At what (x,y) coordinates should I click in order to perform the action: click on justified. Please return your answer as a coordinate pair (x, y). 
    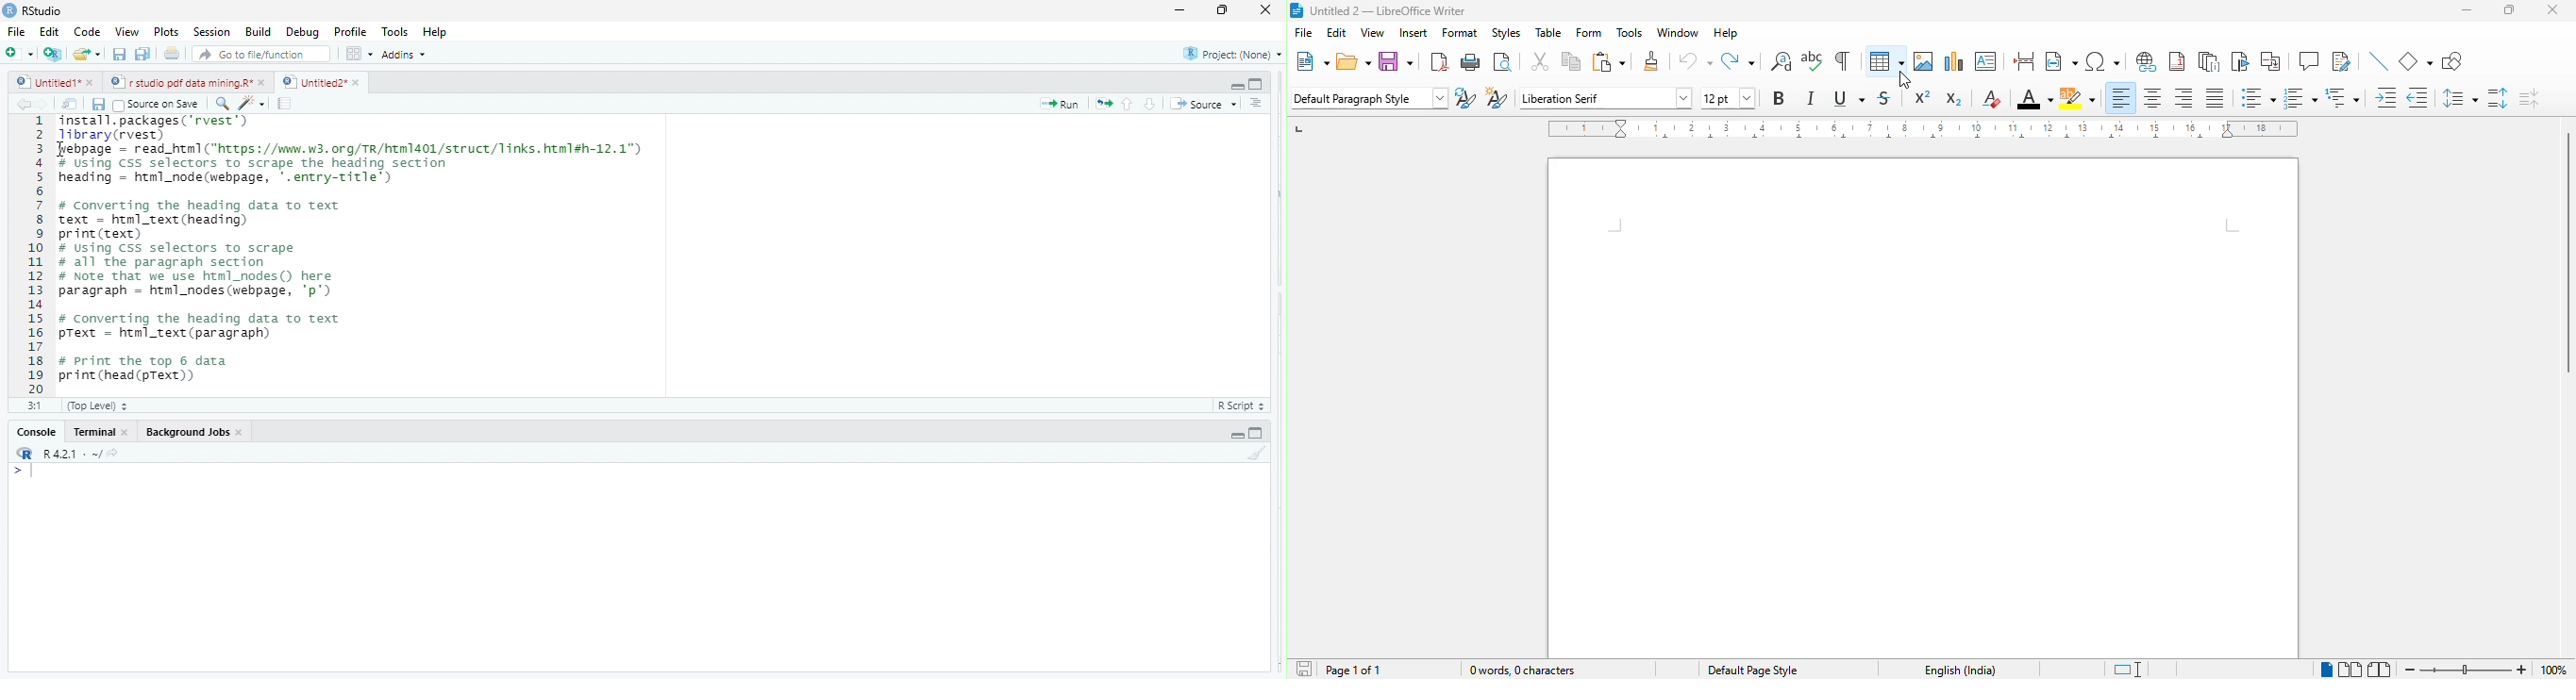
    Looking at the image, I should click on (2215, 98).